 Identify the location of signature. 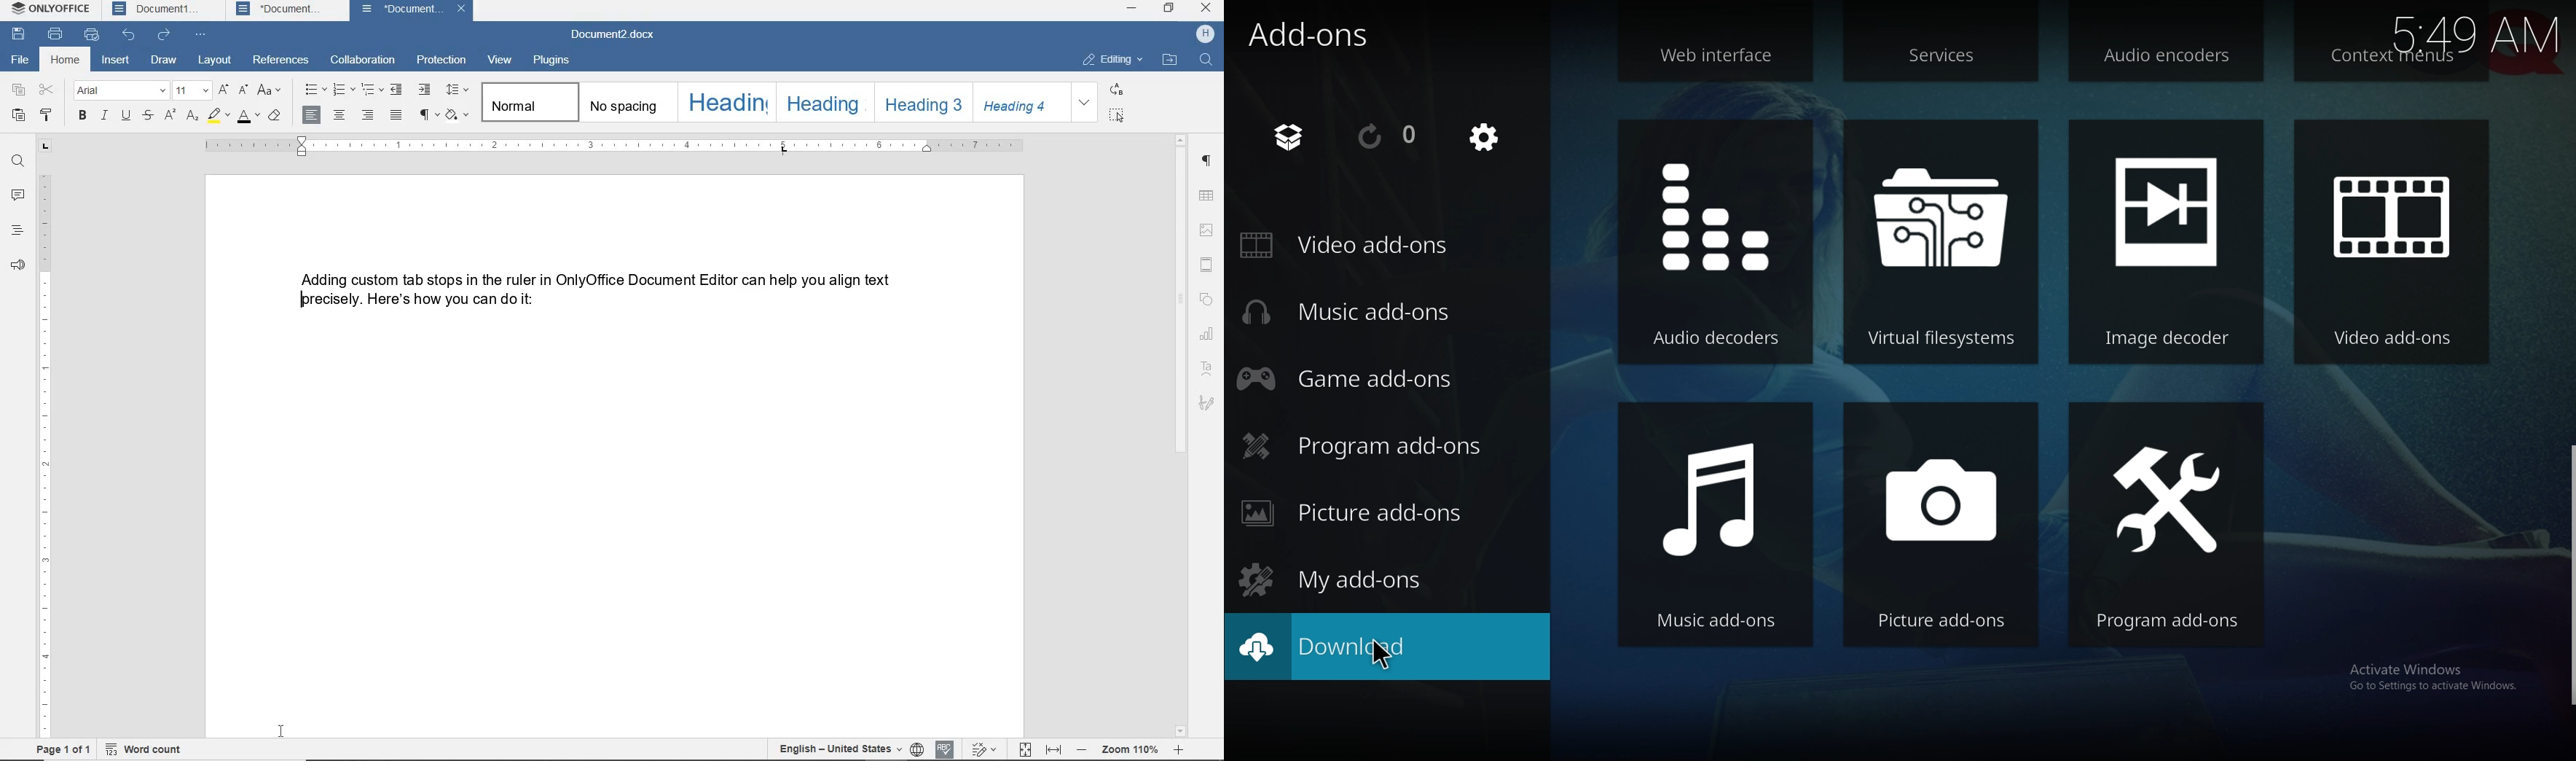
(1206, 403).